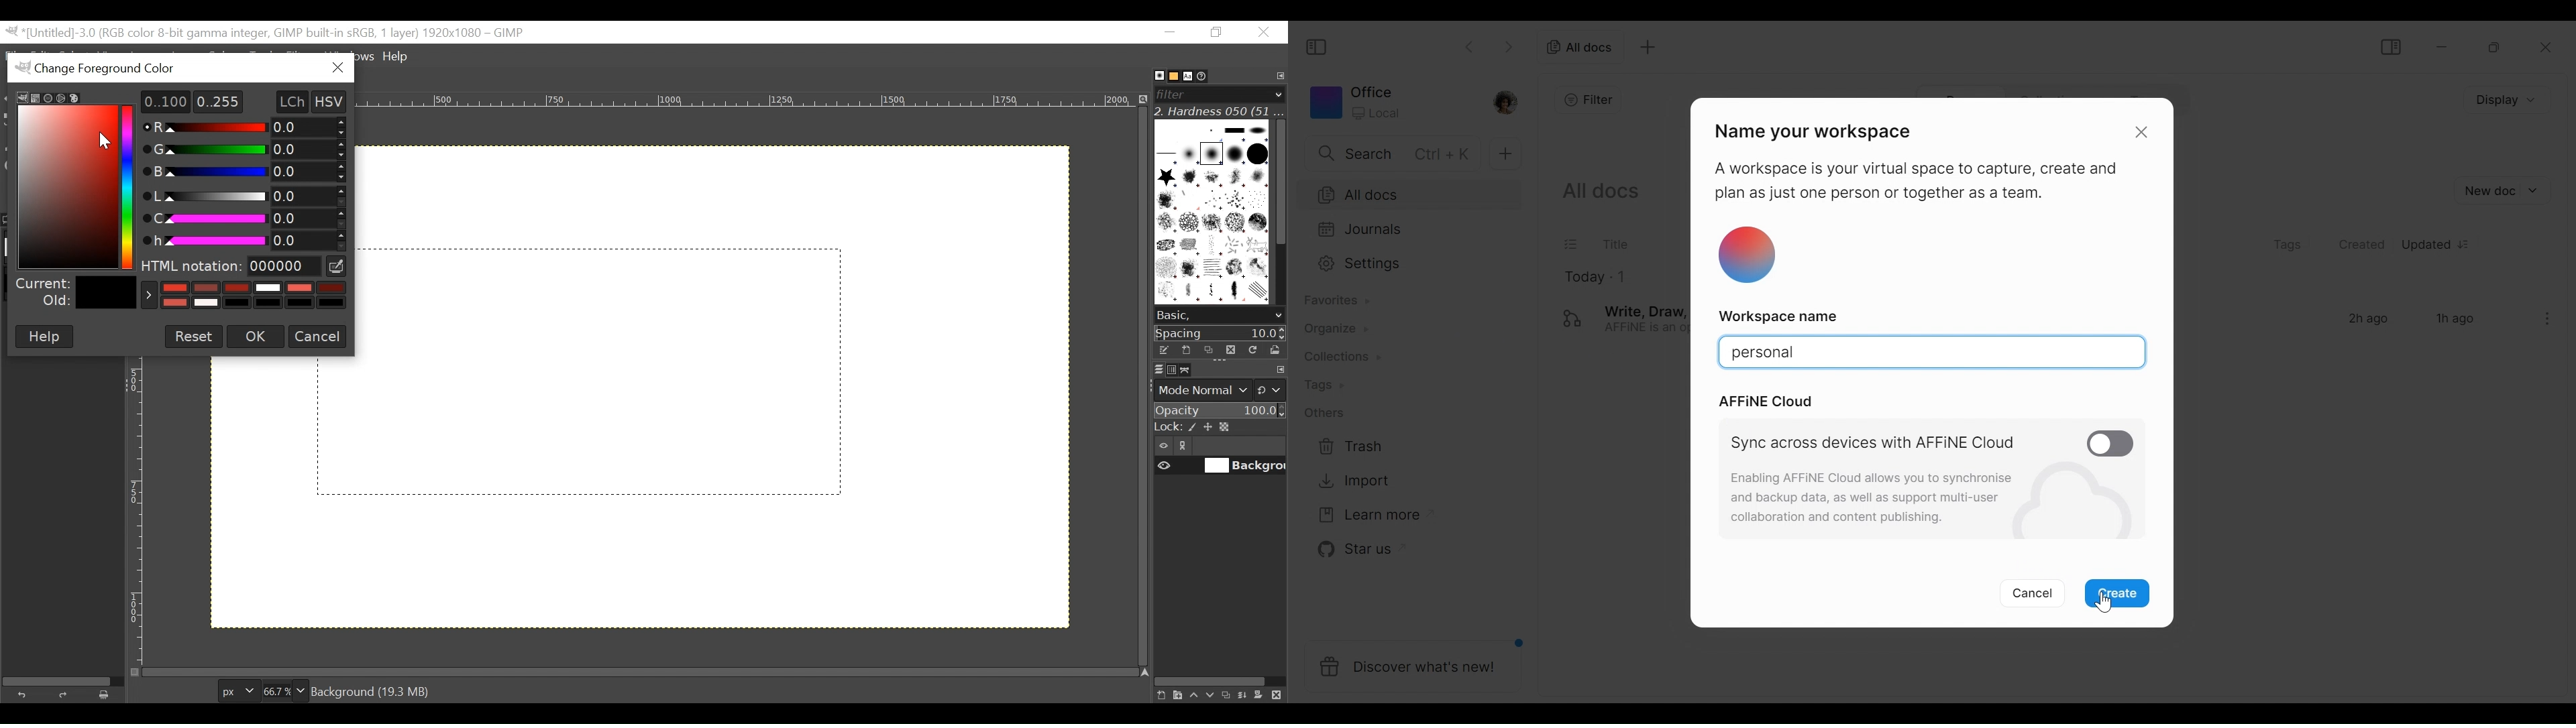 This screenshot has height=728, width=2576. Describe the element at coordinates (1369, 512) in the screenshot. I see `Learn more` at that location.